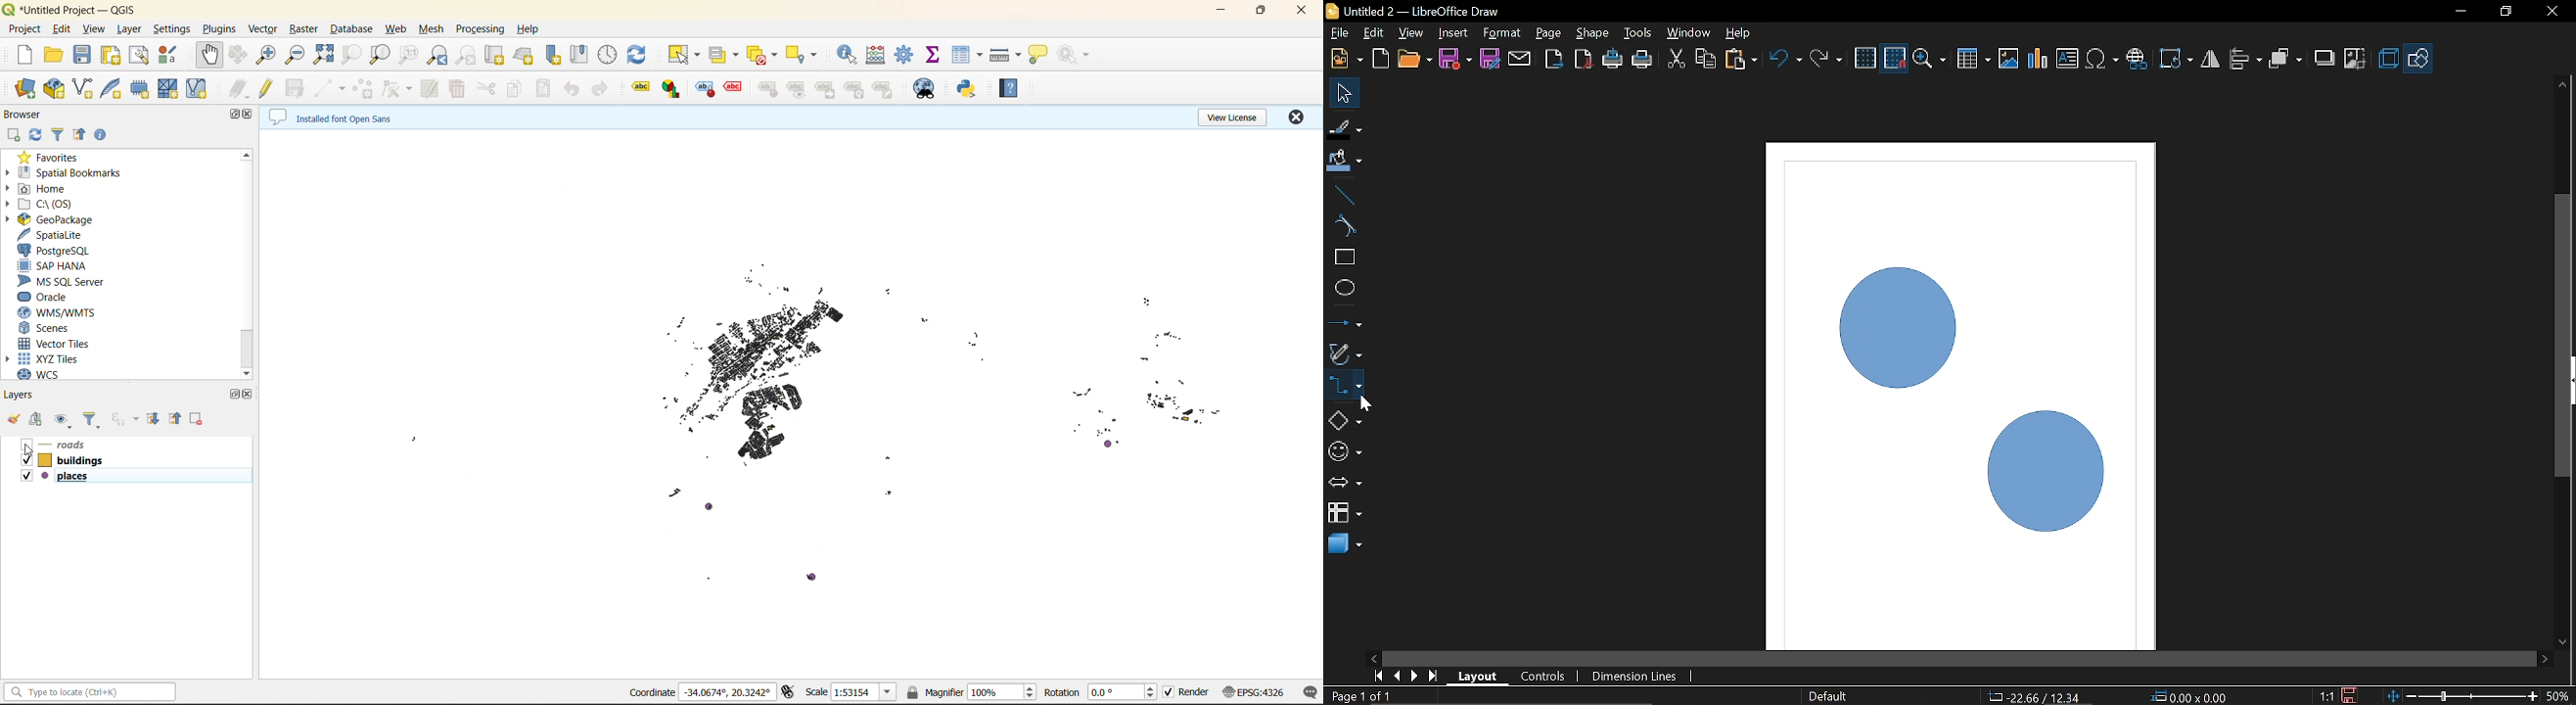  What do you see at coordinates (65, 30) in the screenshot?
I see `edit` at bounding box center [65, 30].